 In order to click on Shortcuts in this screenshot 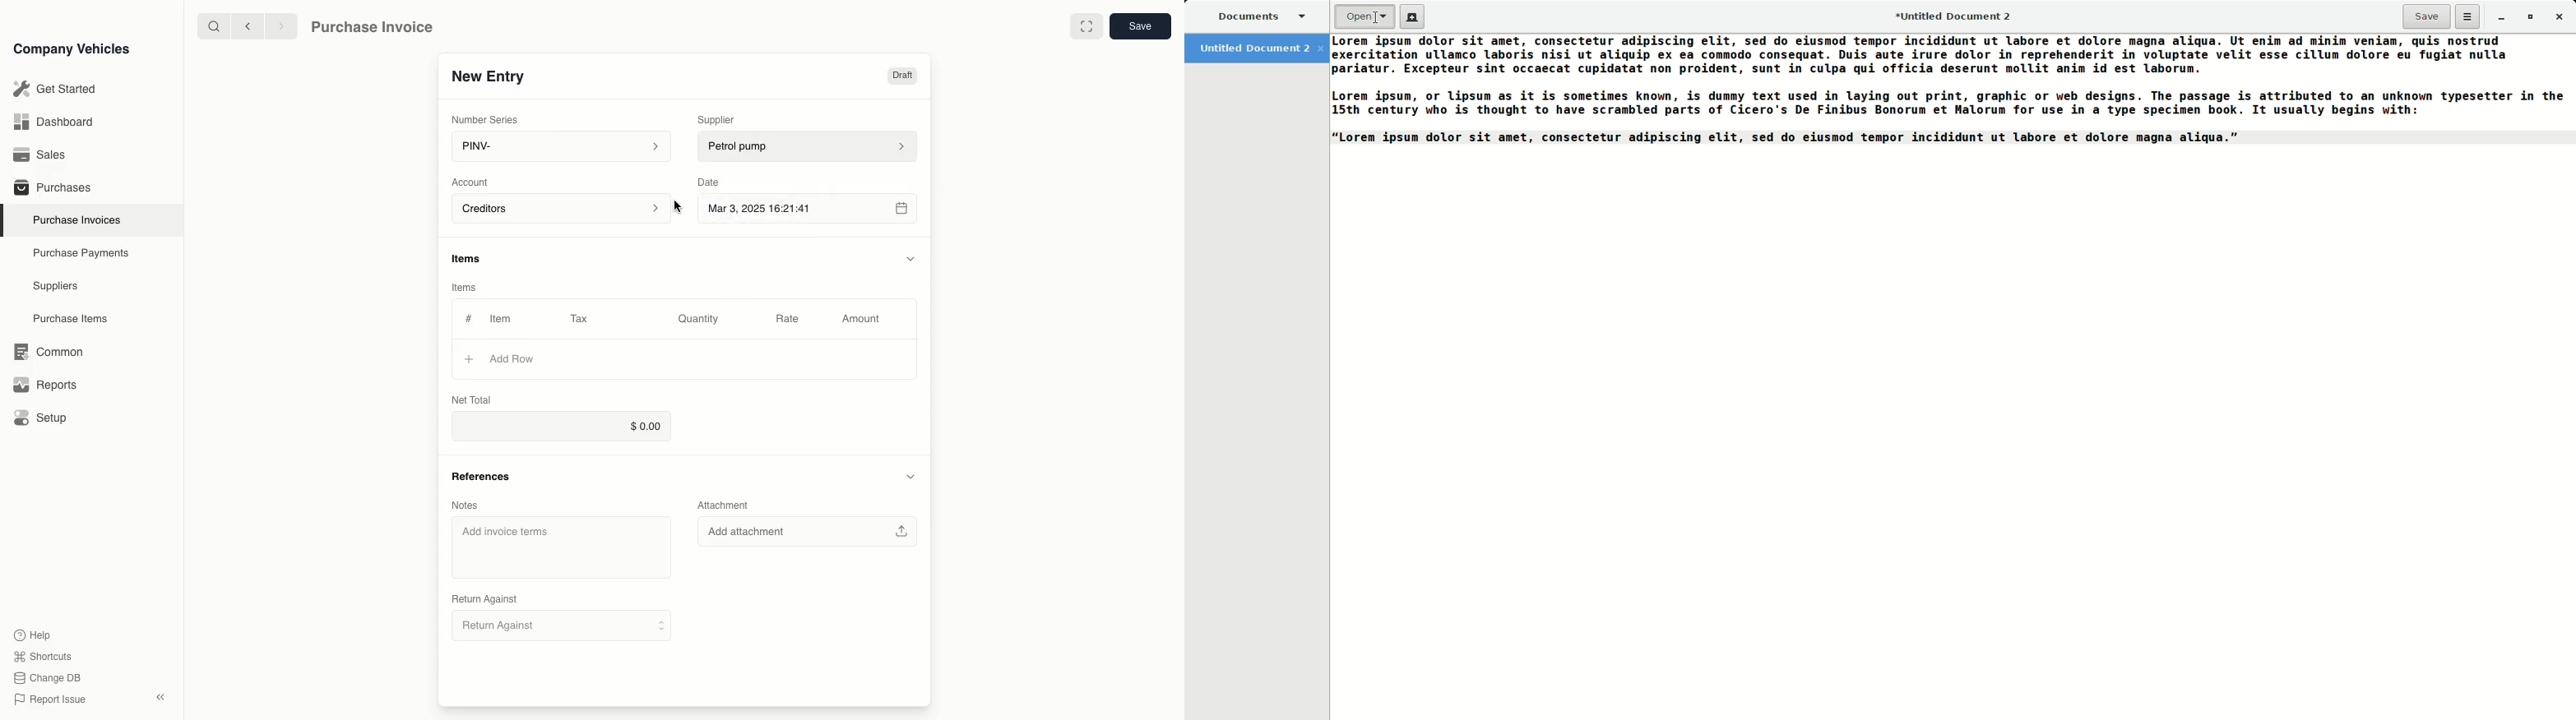, I will do `click(44, 658)`.